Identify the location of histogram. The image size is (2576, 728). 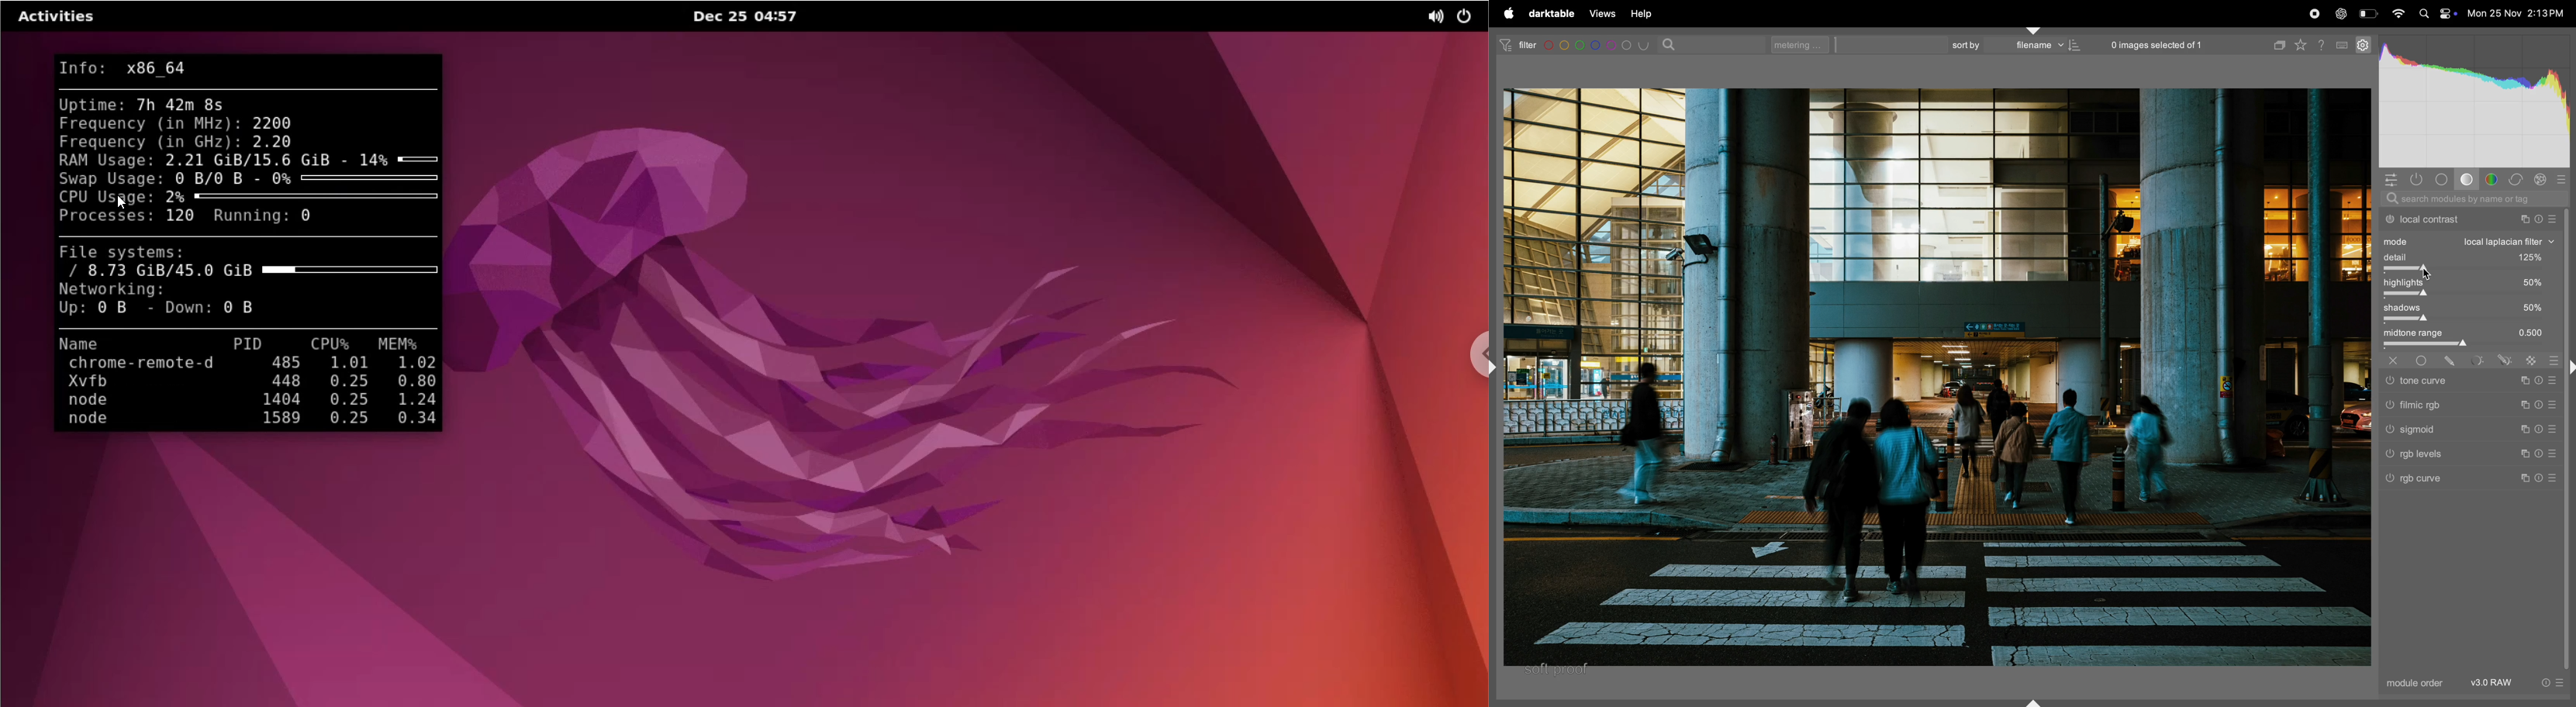
(2475, 102).